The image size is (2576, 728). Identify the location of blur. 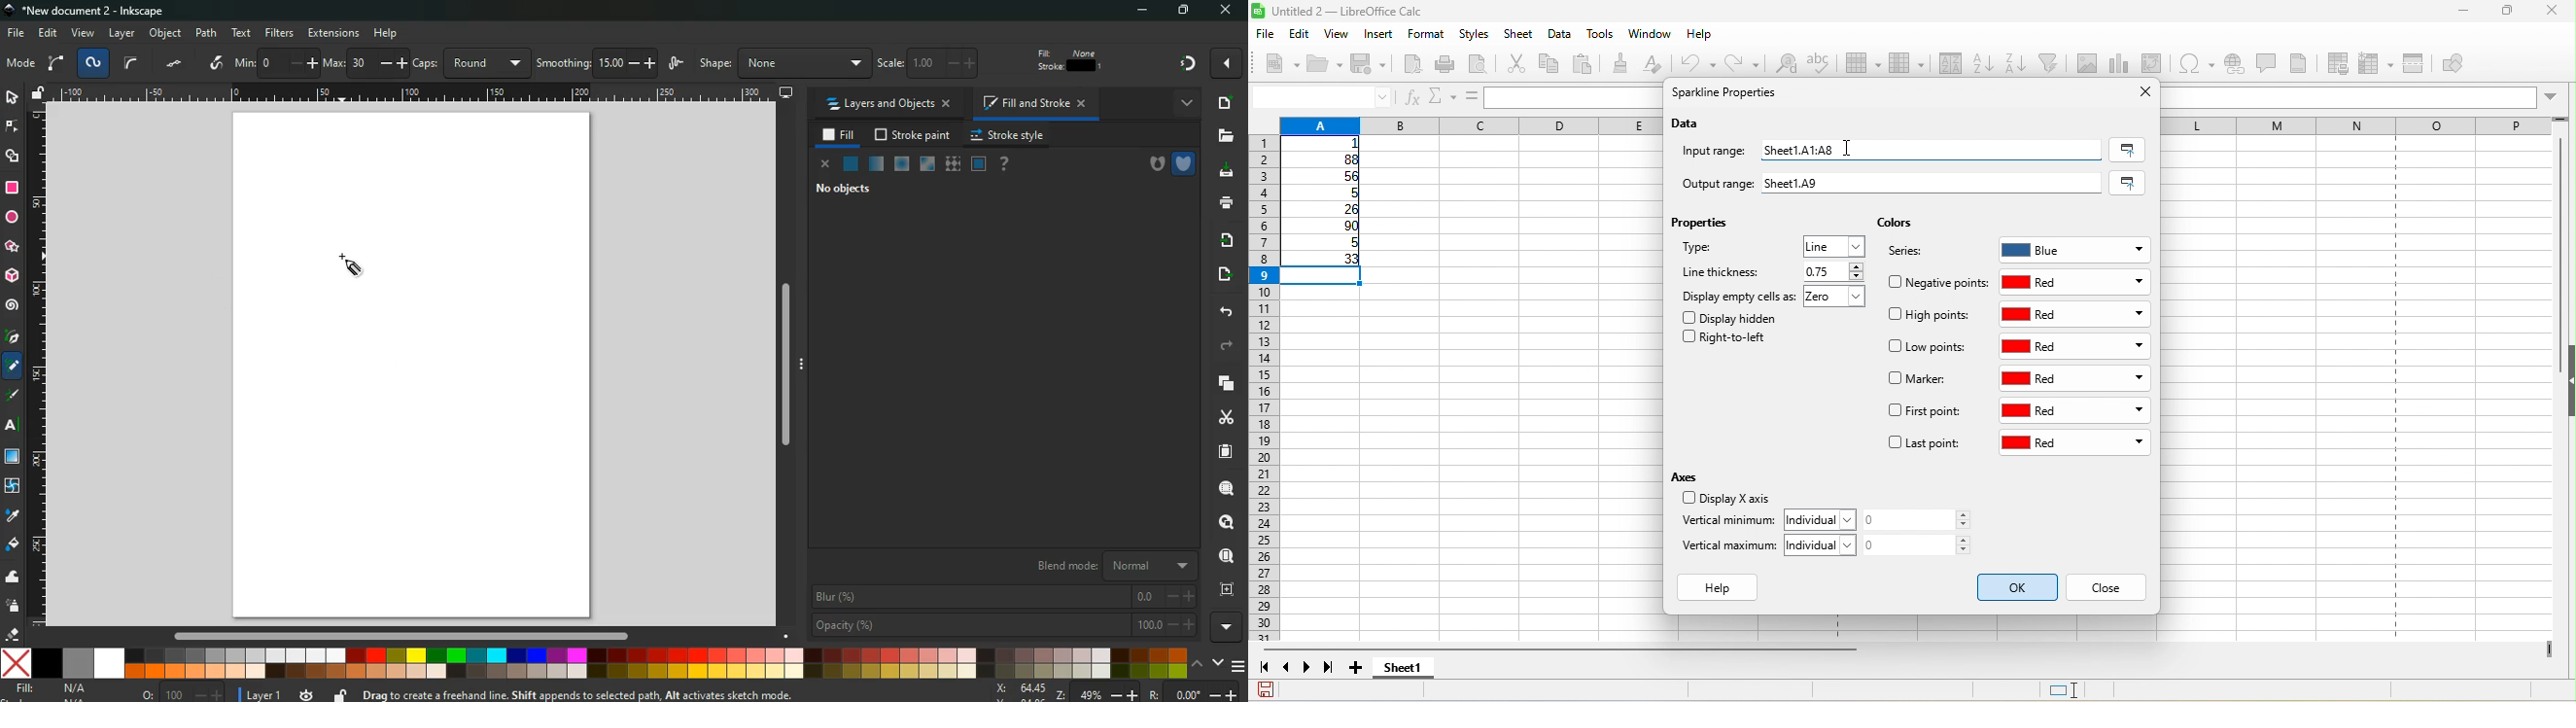
(1003, 595).